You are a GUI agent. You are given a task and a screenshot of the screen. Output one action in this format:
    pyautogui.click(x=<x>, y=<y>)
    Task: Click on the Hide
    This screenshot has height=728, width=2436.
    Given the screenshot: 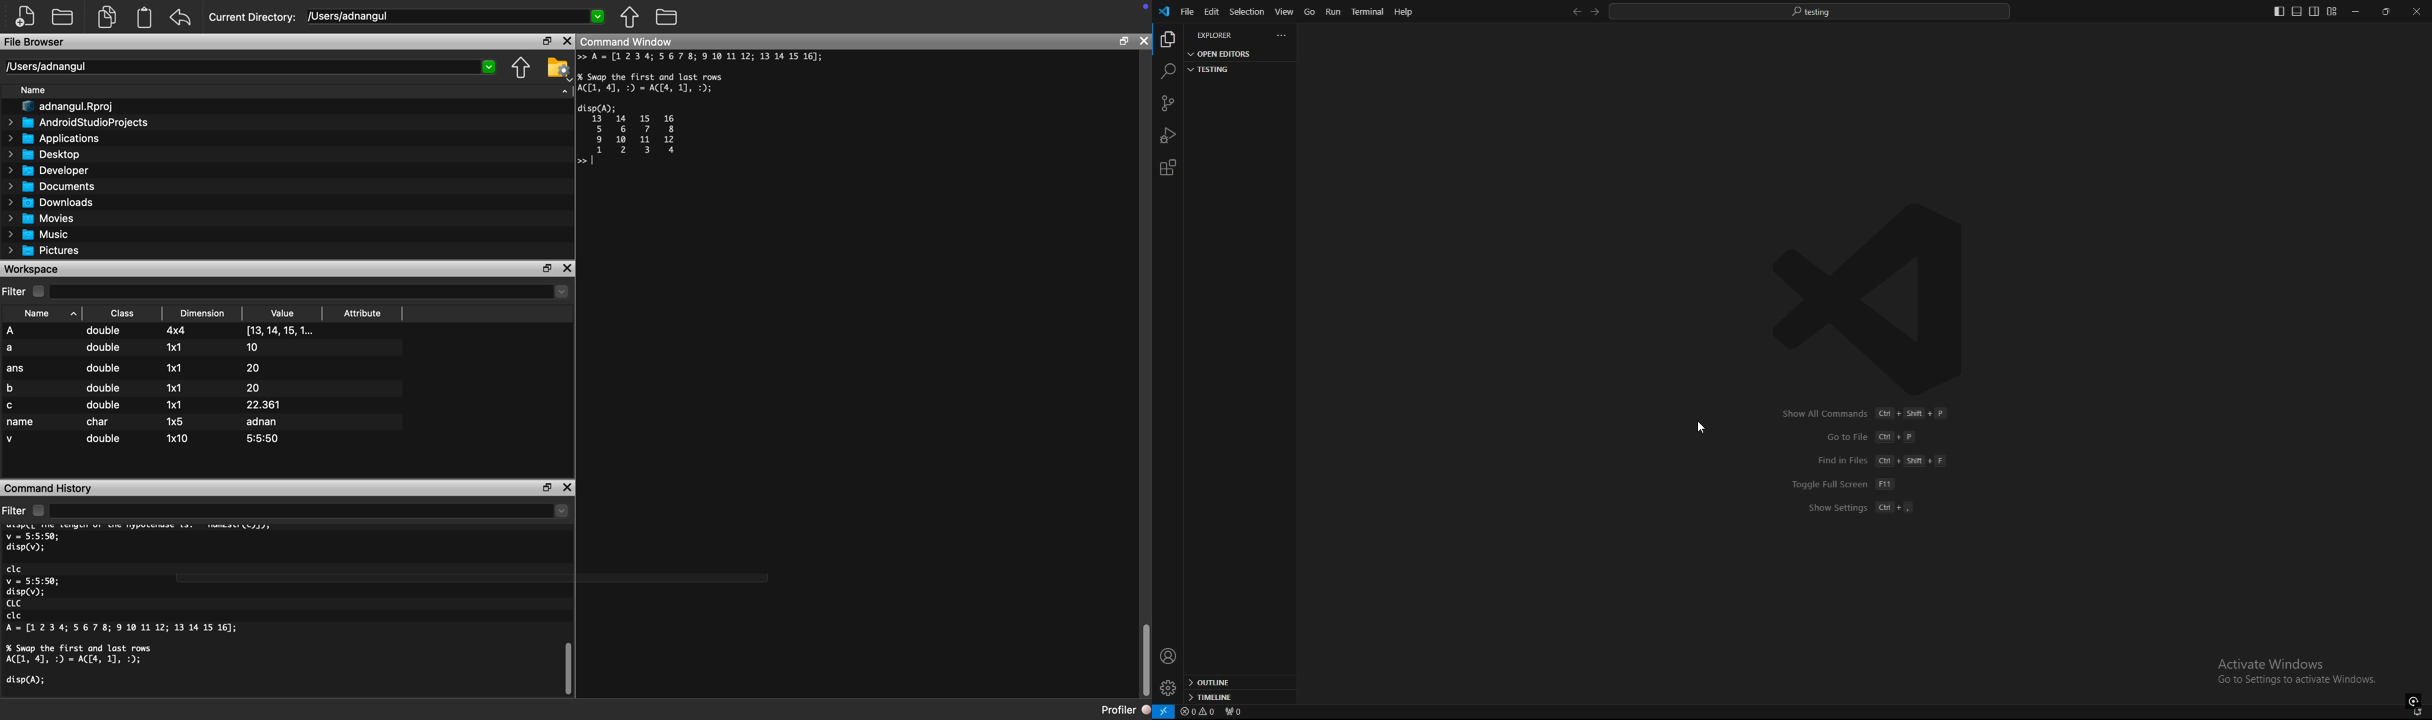 What is the action you would take?
    pyautogui.click(x=562, y=92)
    